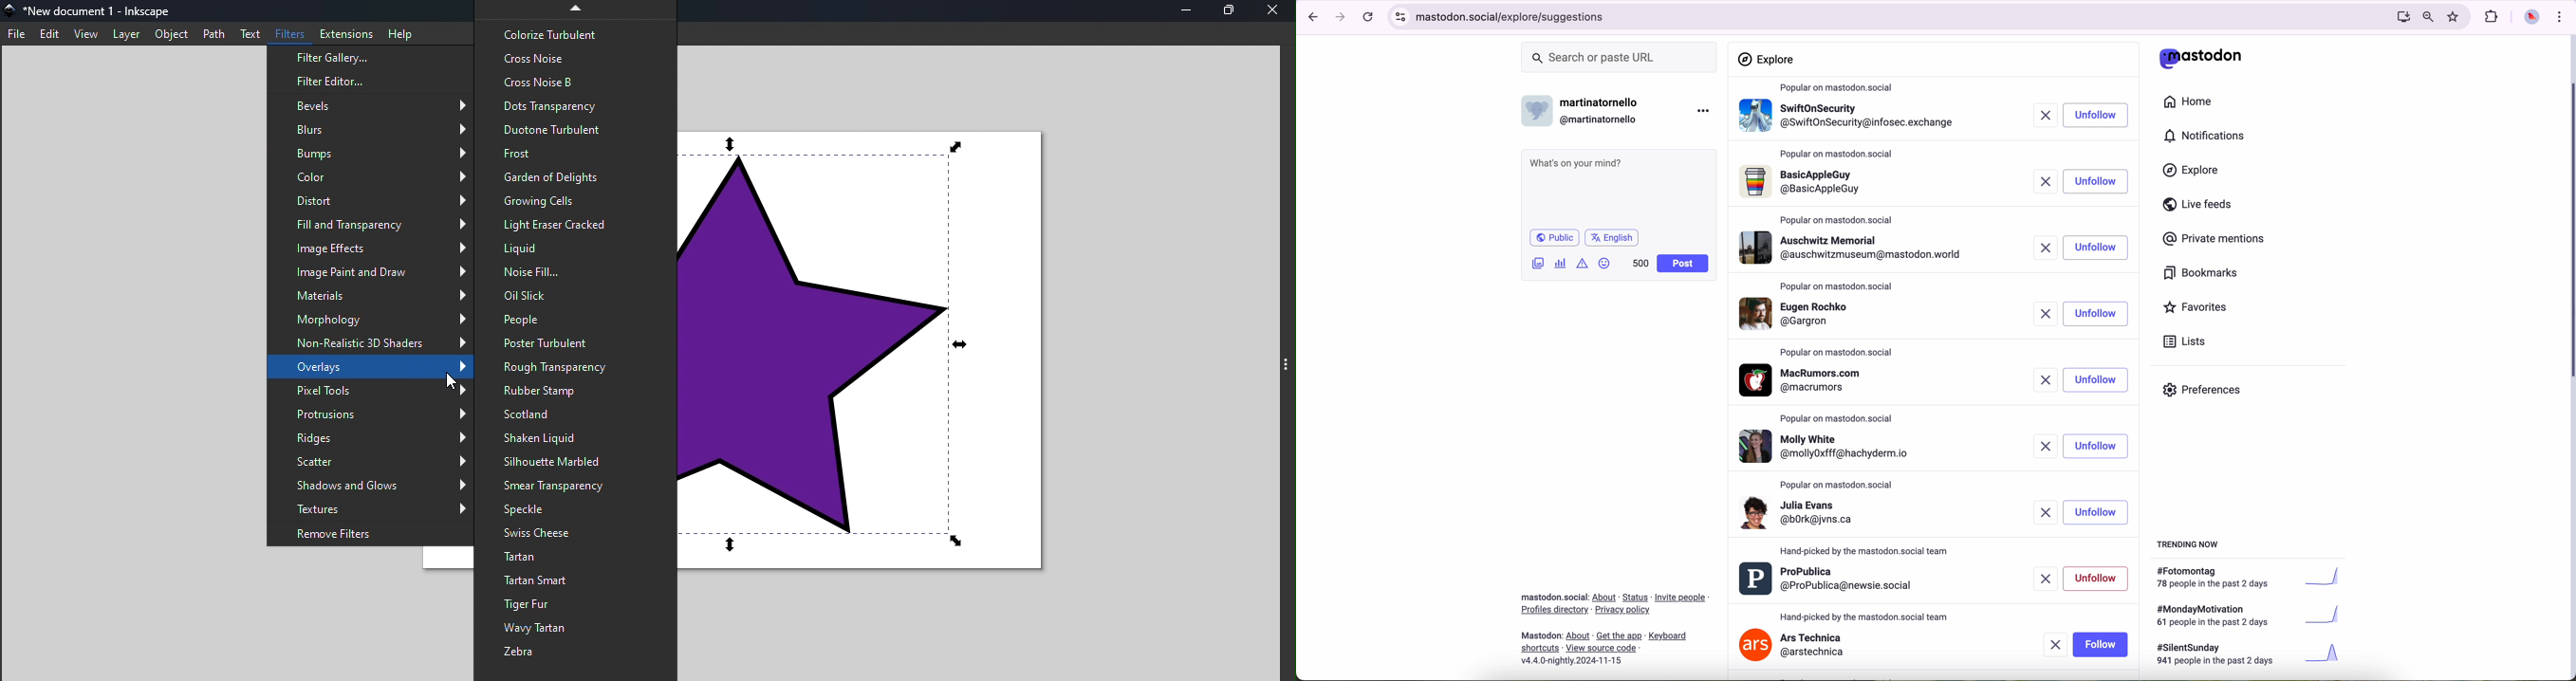  What do you see at coordinates (576, 486) in the screenshot?
I see `Smear transparency` at bounding box center [576, 486].